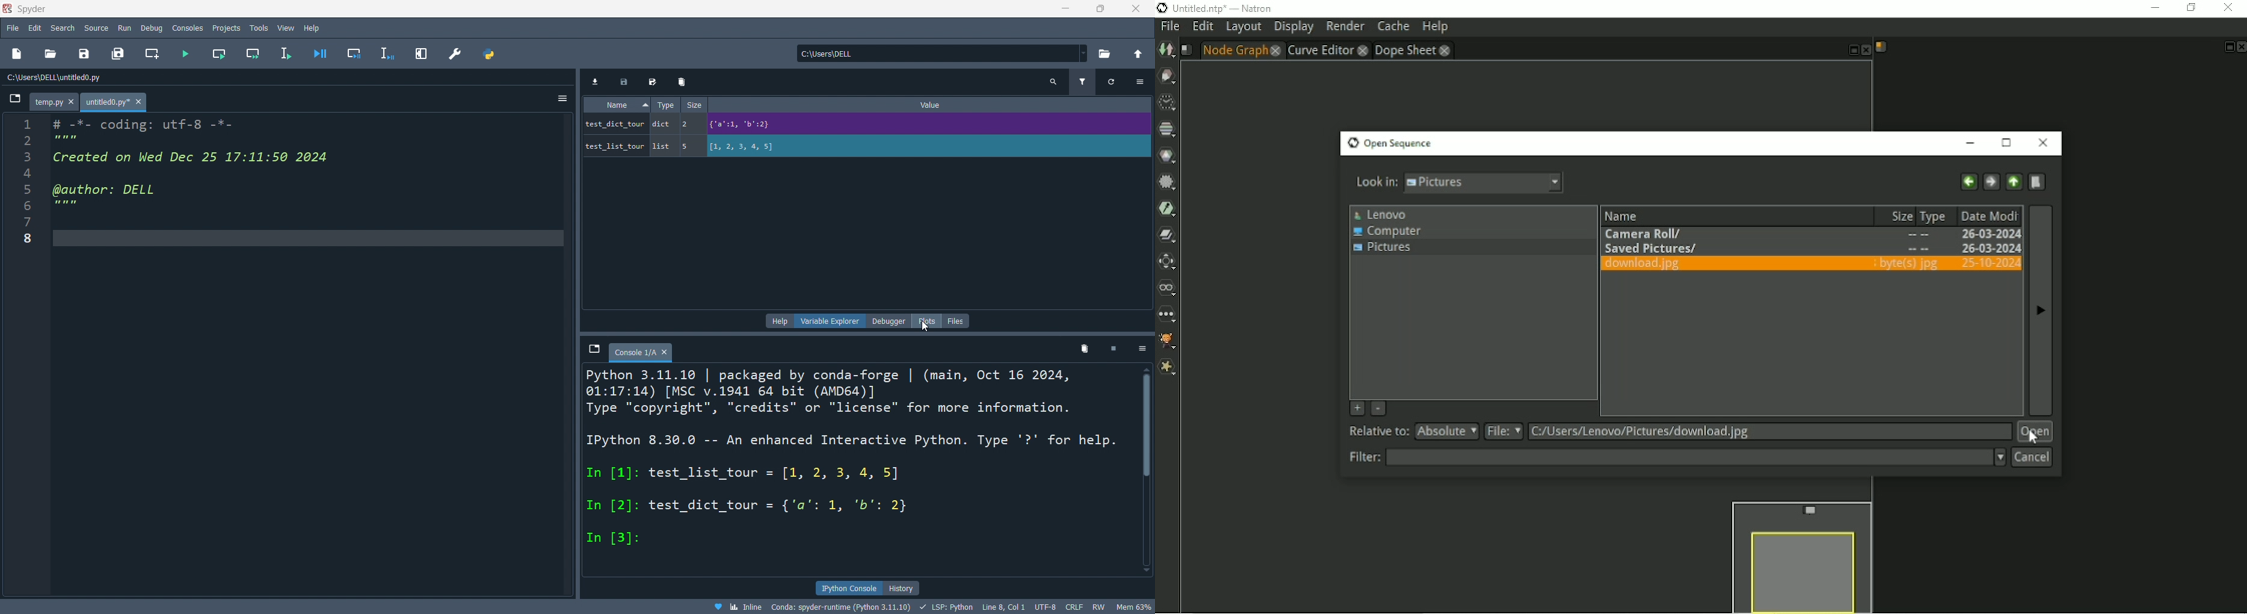 This screenshot has height=616, width=2268. What do you see at coordinates (616, 145) in the screenshot?
I see `variable` at bounding box center [616, 145].